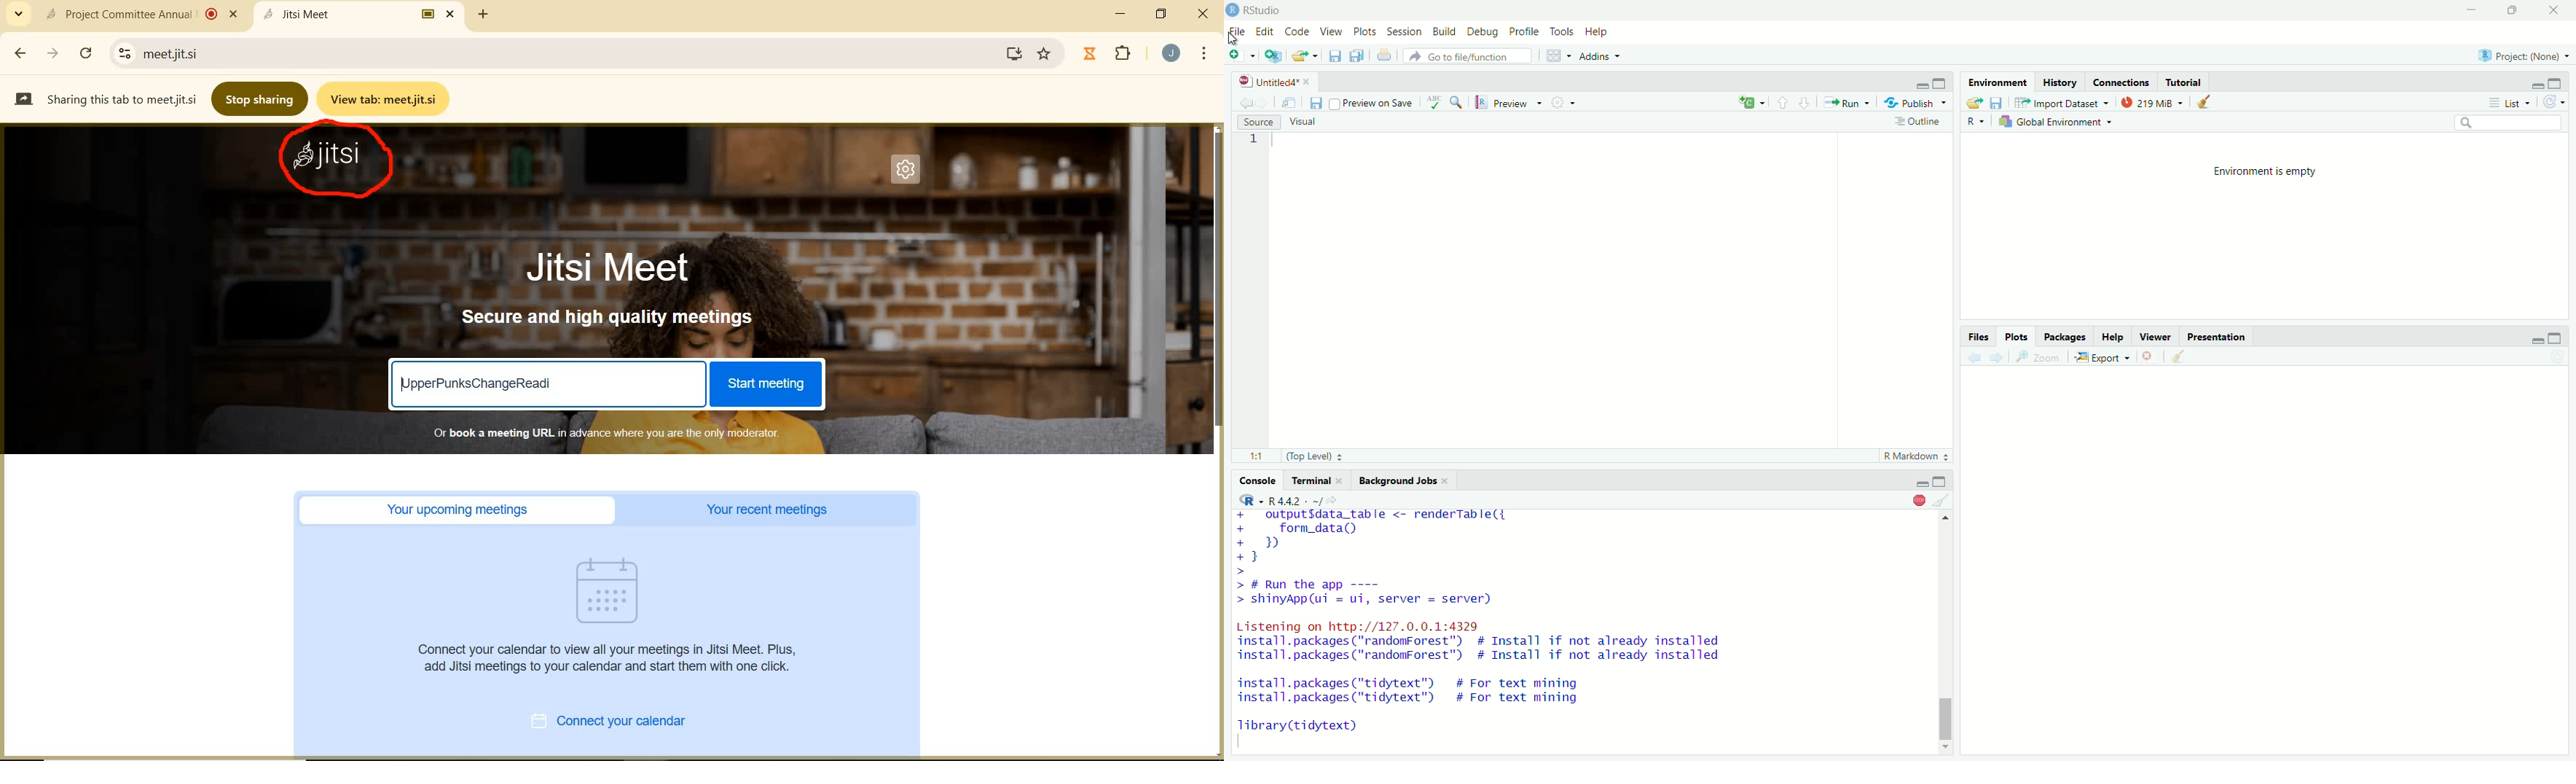 The image size is (2576, 784). I want to click on Environment, so click(1996, 81).